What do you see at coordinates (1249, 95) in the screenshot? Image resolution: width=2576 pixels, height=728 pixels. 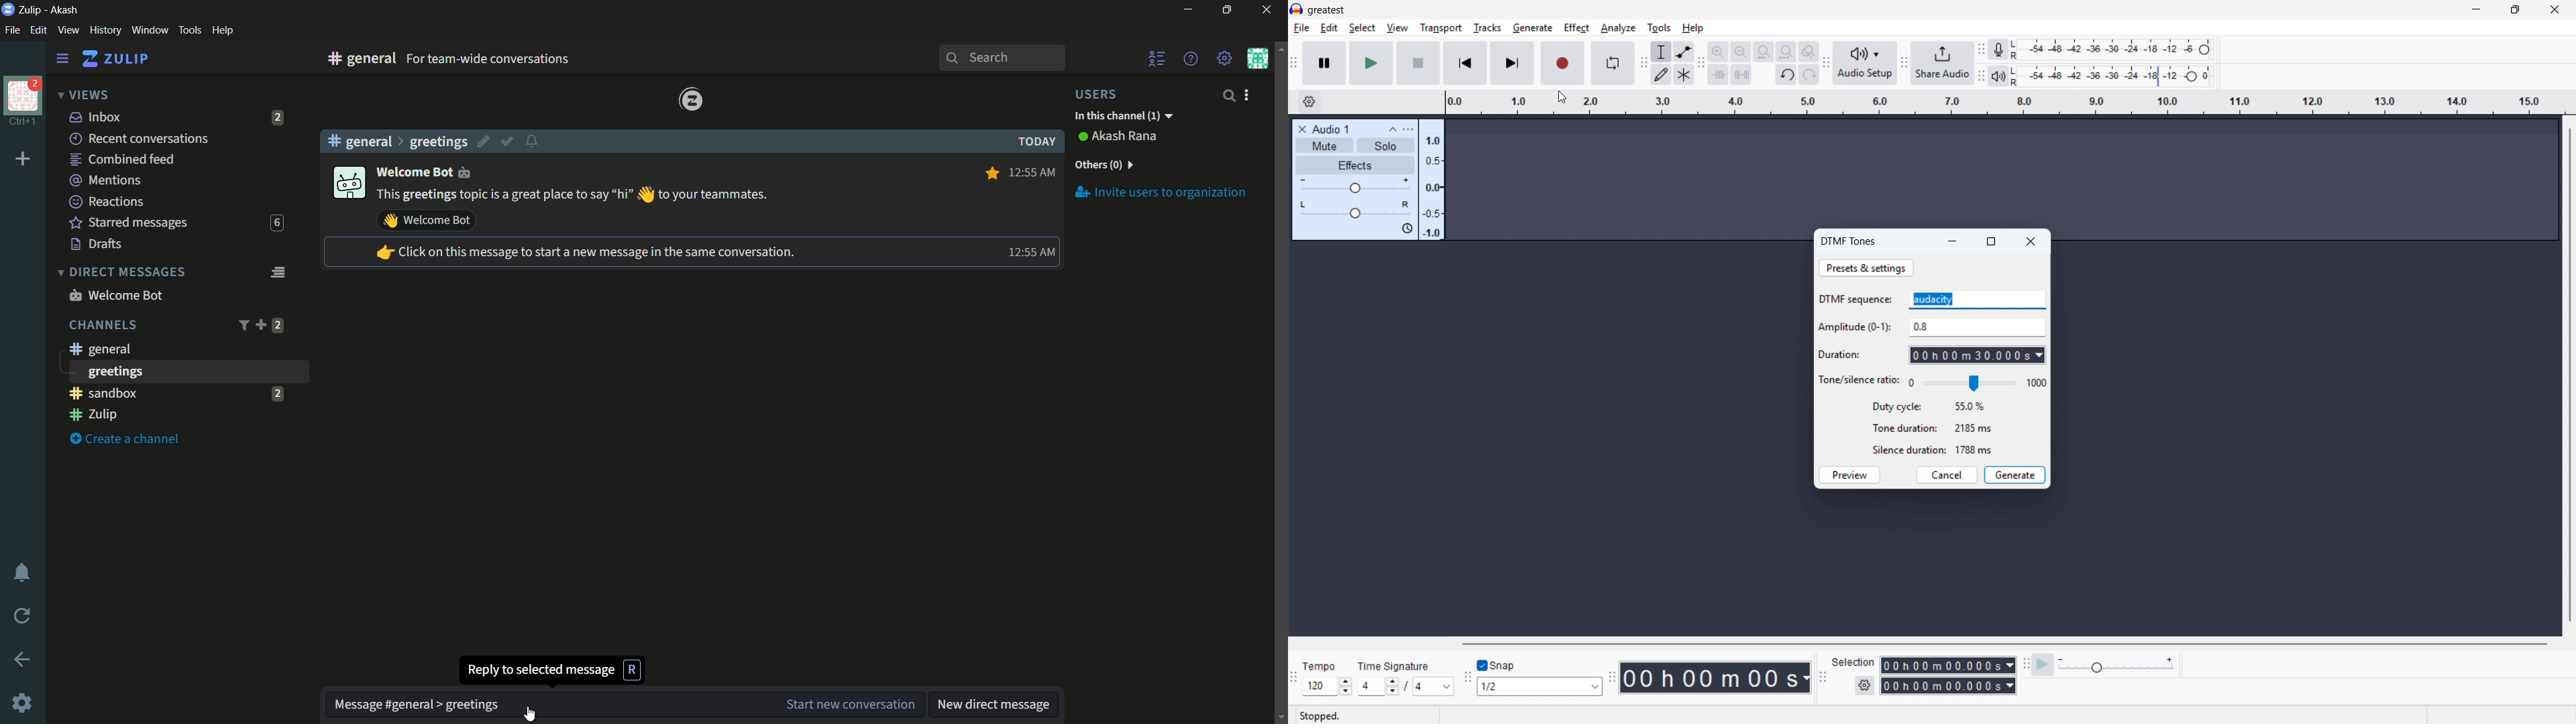 I see `user settings` at bounding box center [1249, 95].